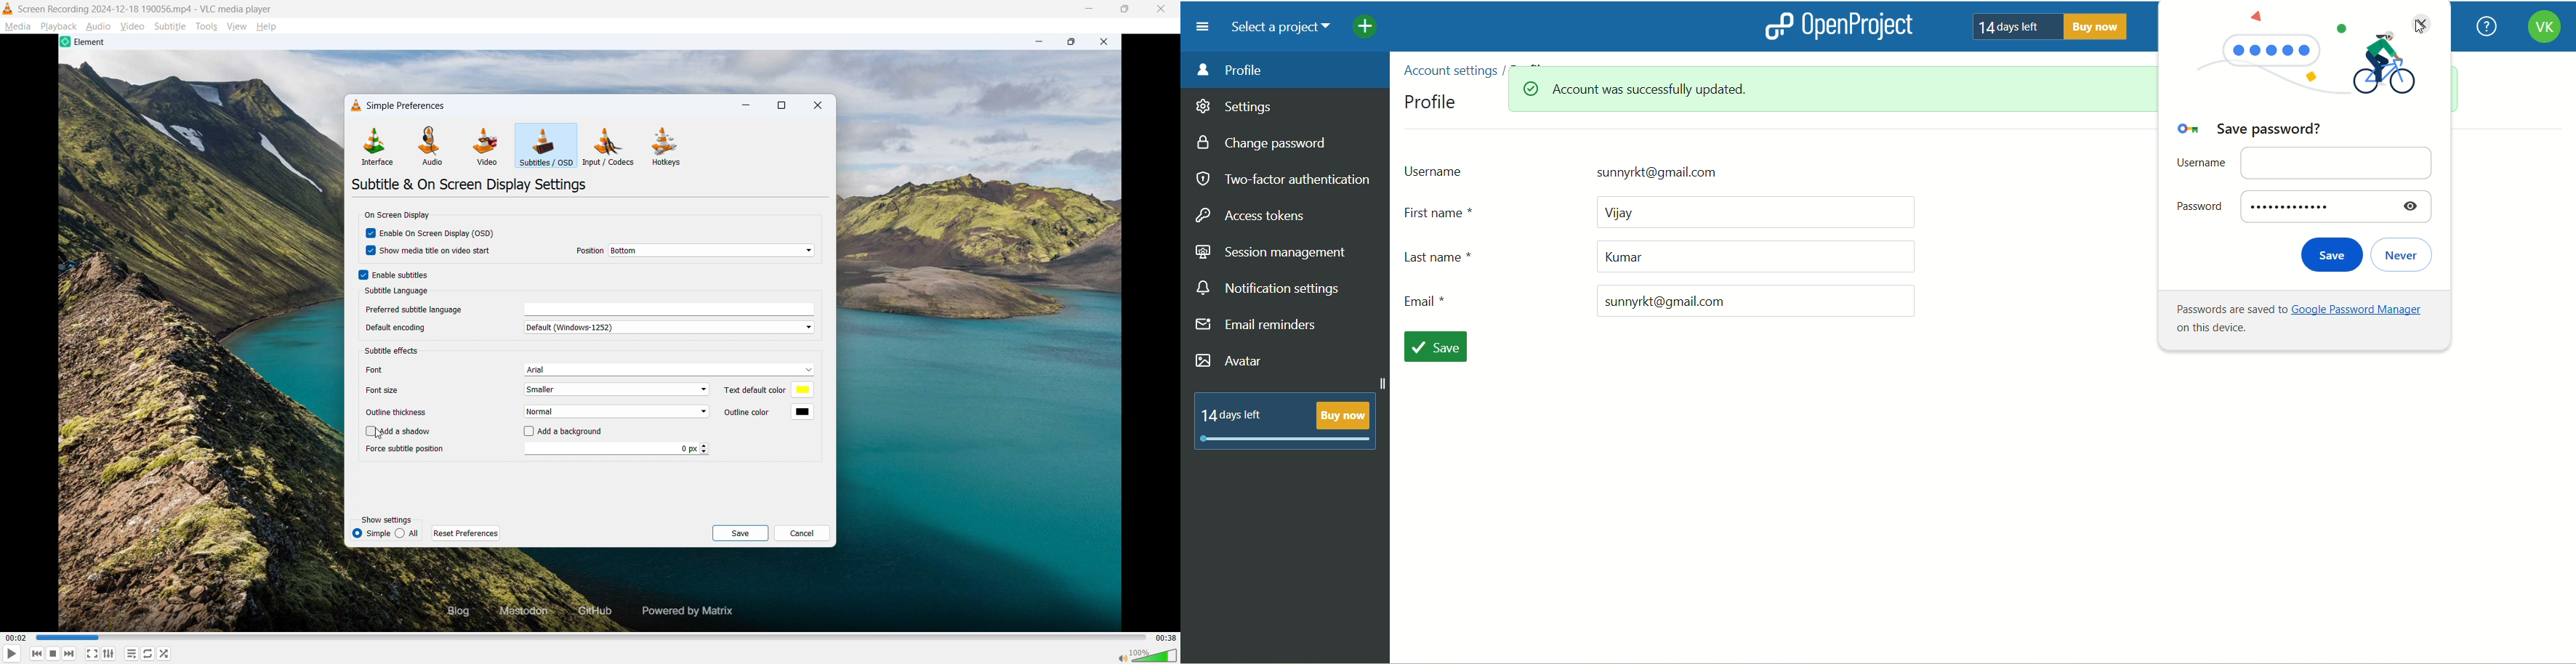 Image resolution: width=2576 pixels, height=672 pixels. I want to click on Show media title on video start, so click(437, 251).